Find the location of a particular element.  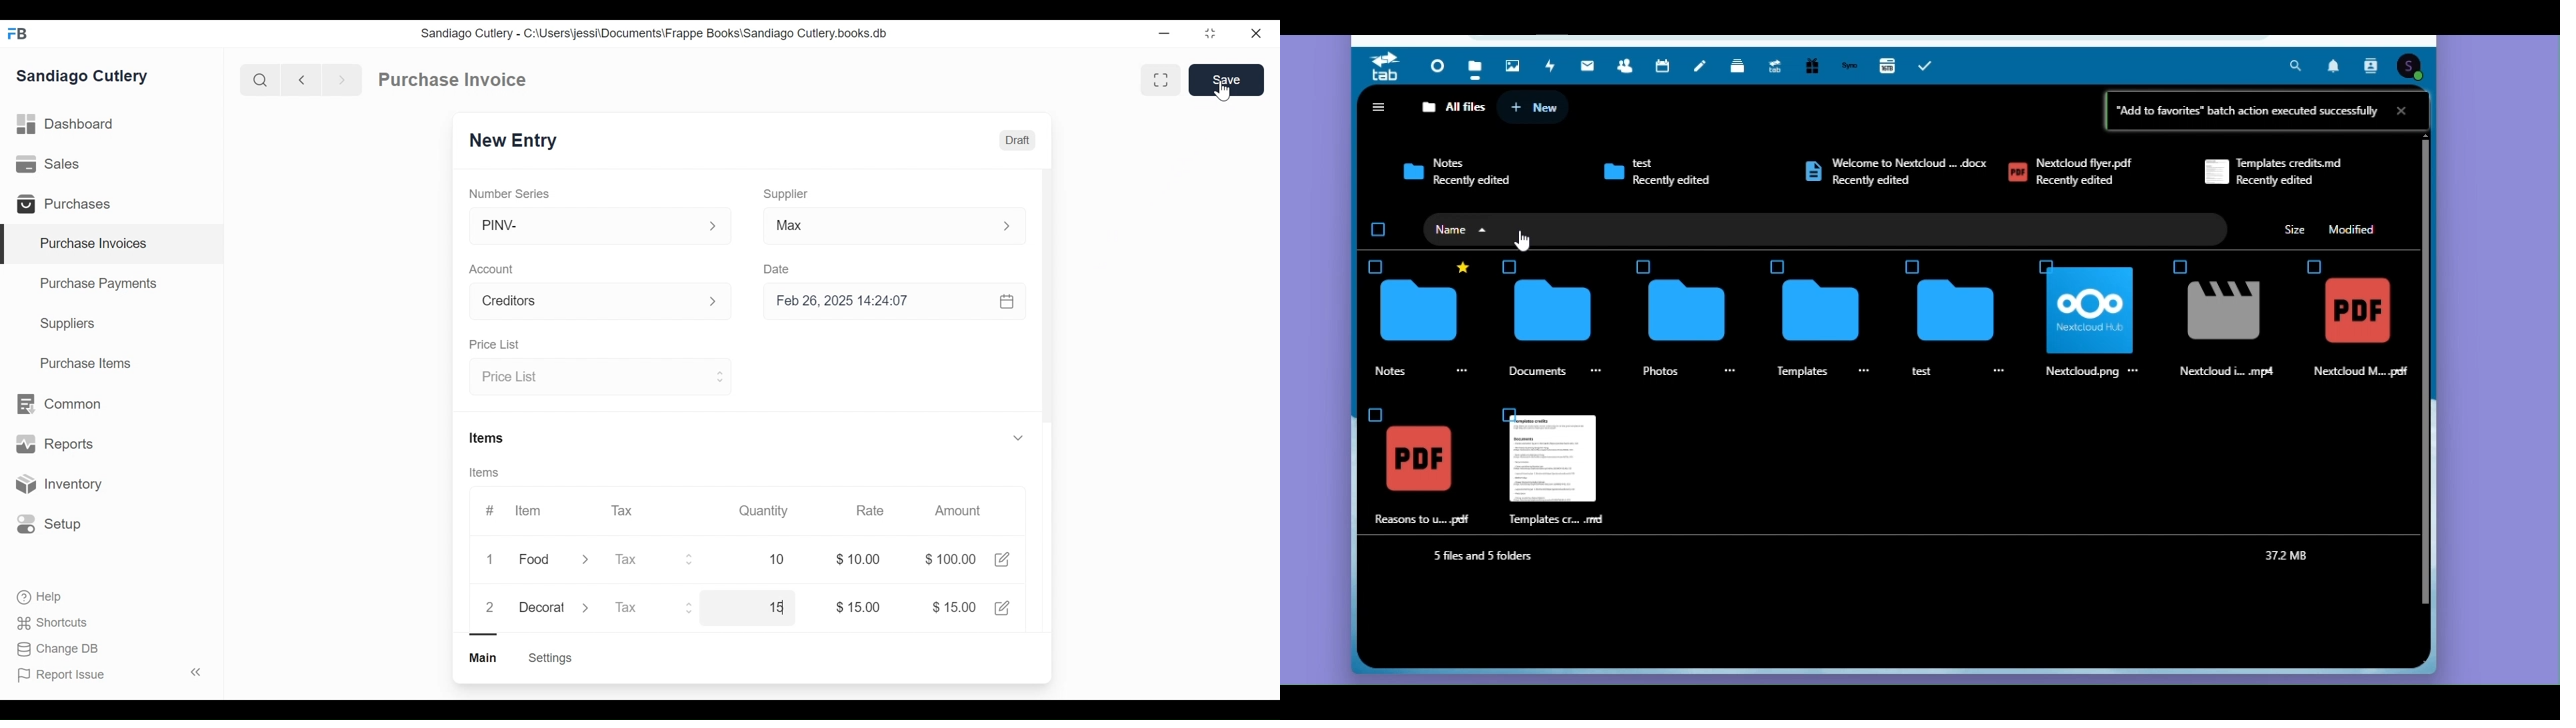

Notification is located at coordinates (2331, 66).